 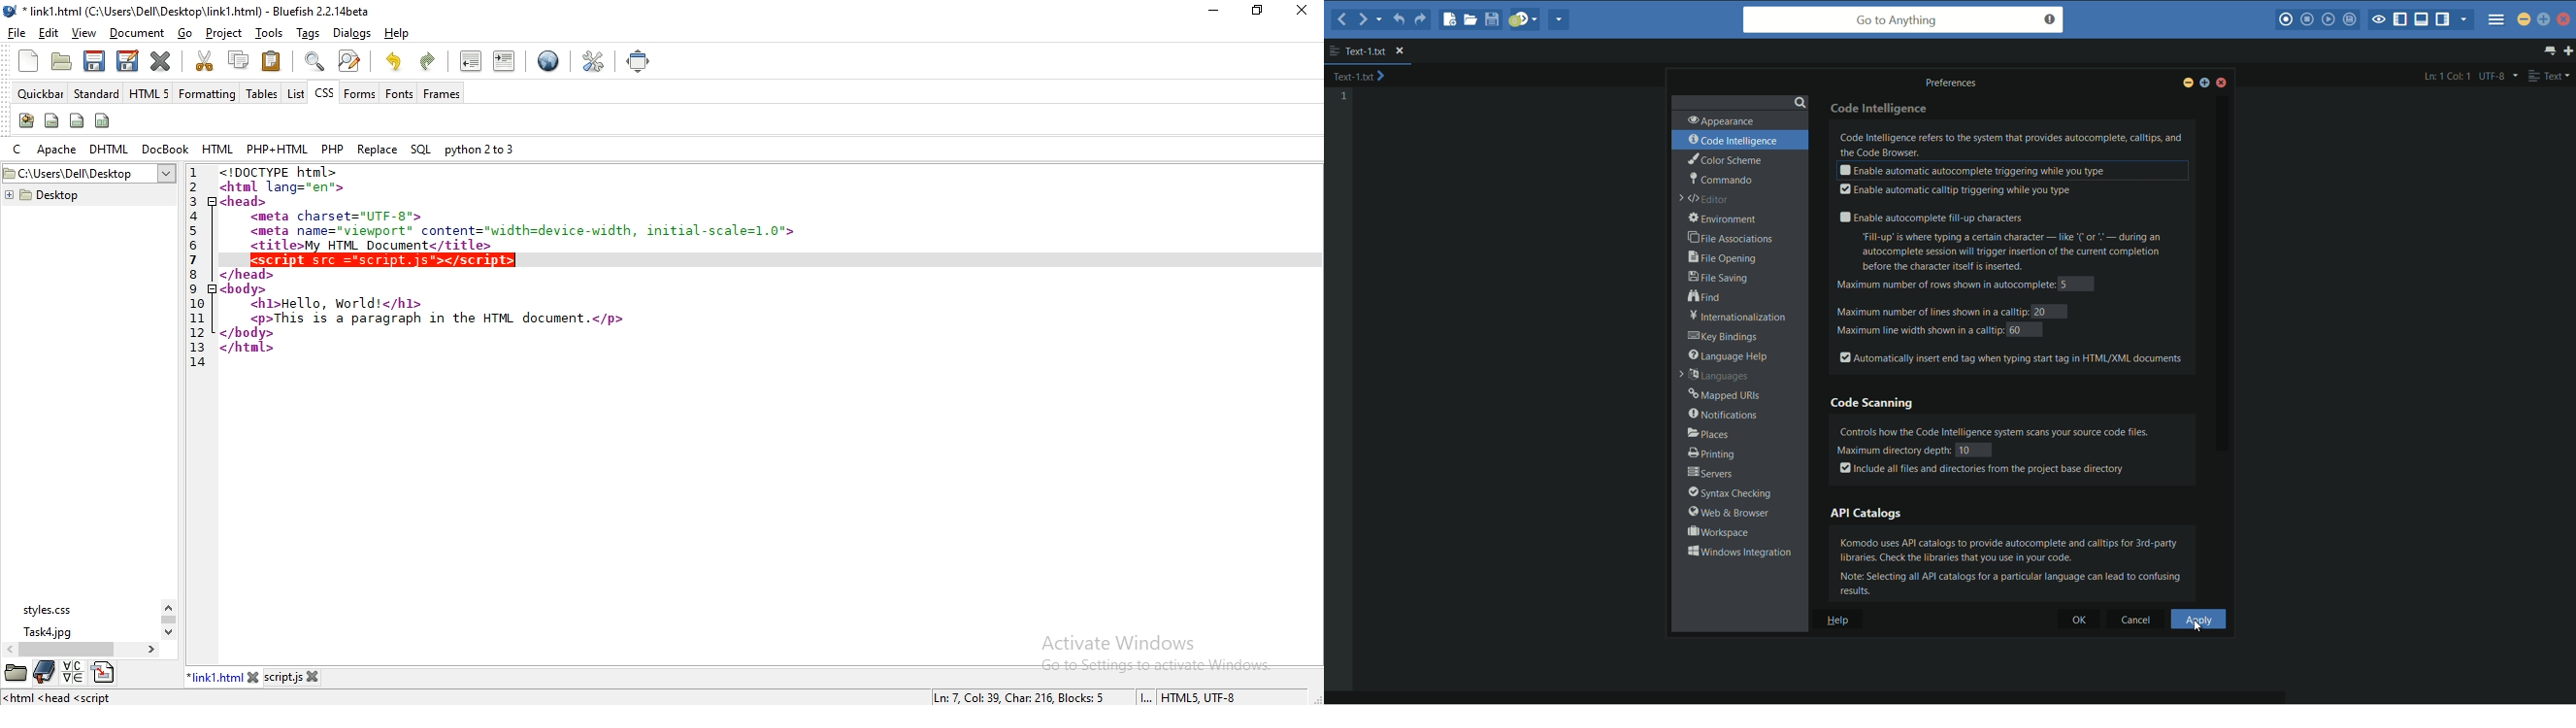 What do you see at coordinates (278, 148) in the screenshot?
I see `php + html` at bounding box center [278, 148].